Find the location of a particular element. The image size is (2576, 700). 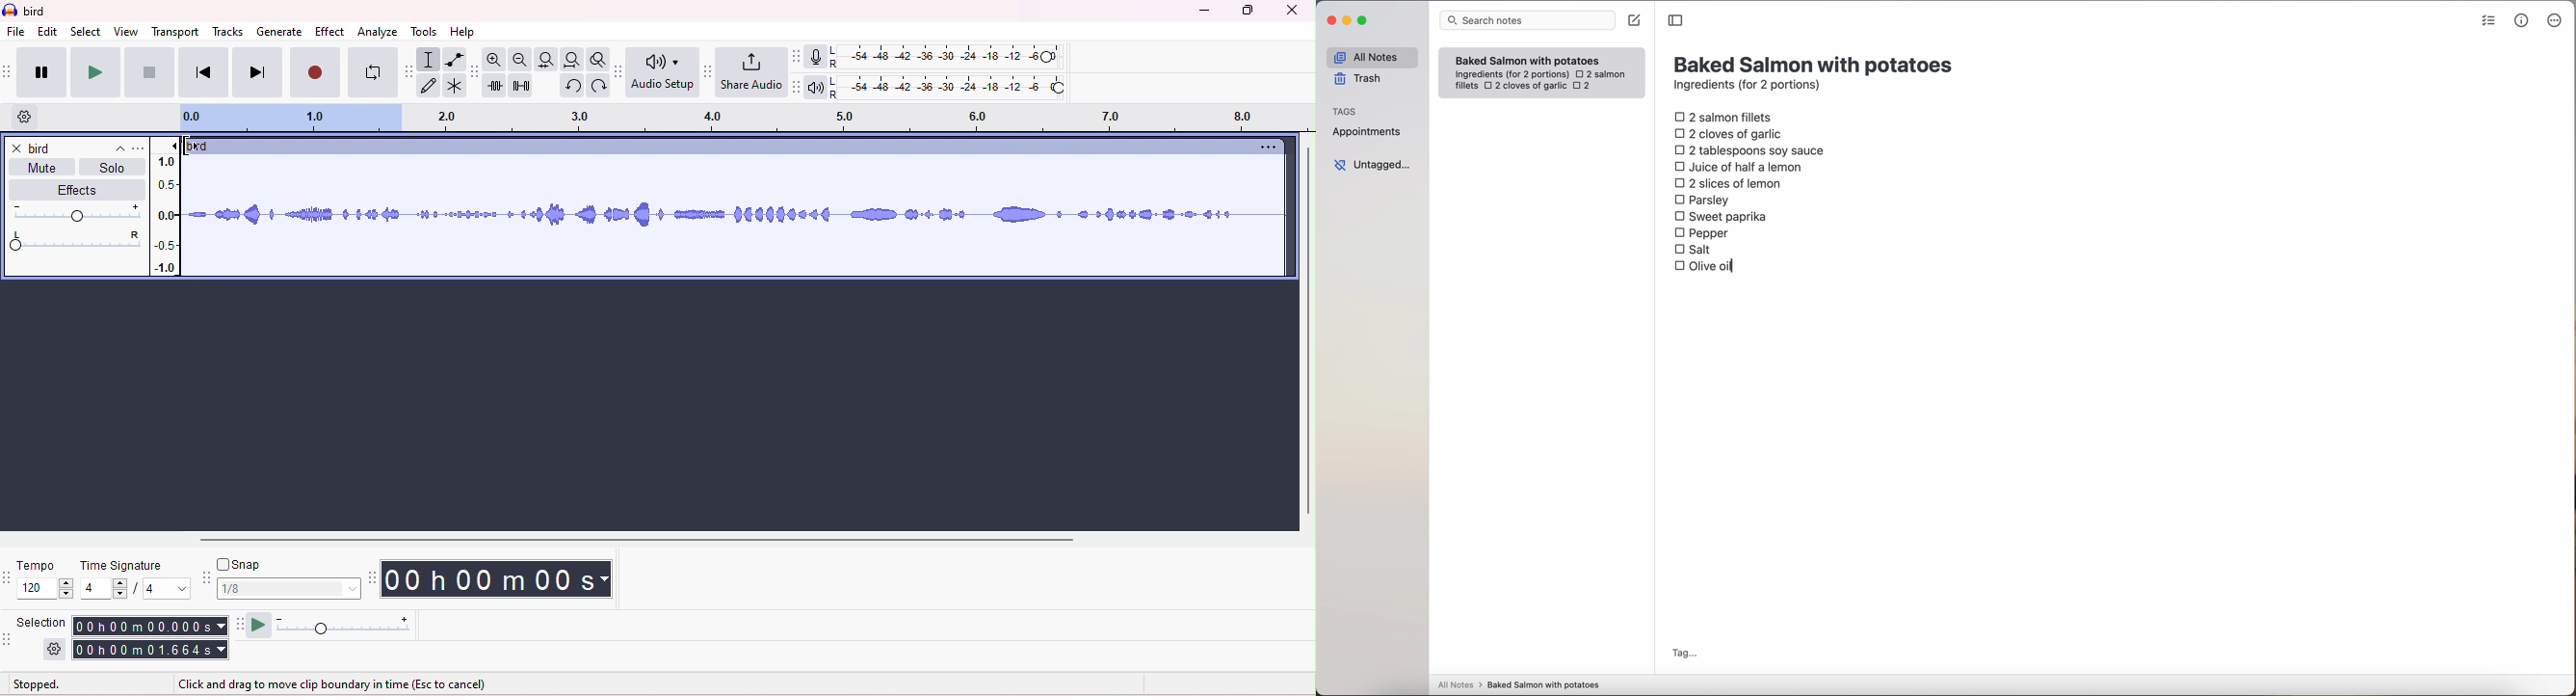

playback meter tool bar is located at coordinates (793, 88).